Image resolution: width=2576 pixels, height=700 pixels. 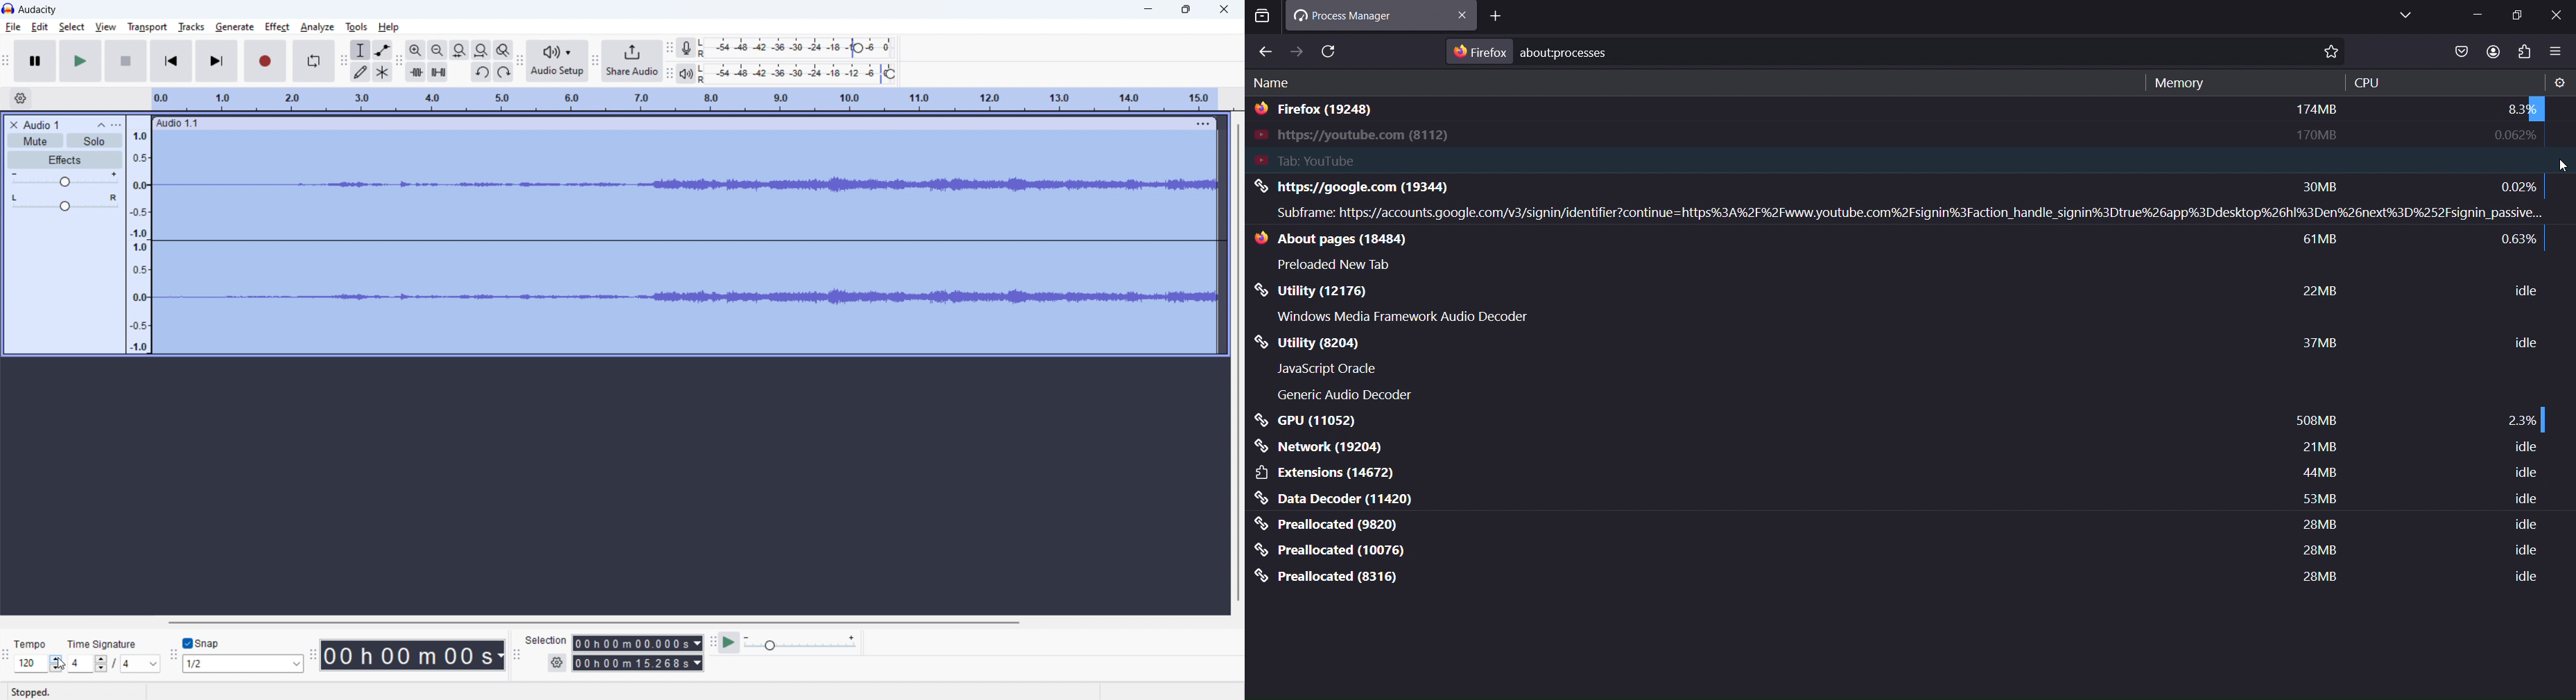 What do you see at coordinates (2527, 52) in the screenshot?
I see `extensions` at bounding box center [2527, 52].